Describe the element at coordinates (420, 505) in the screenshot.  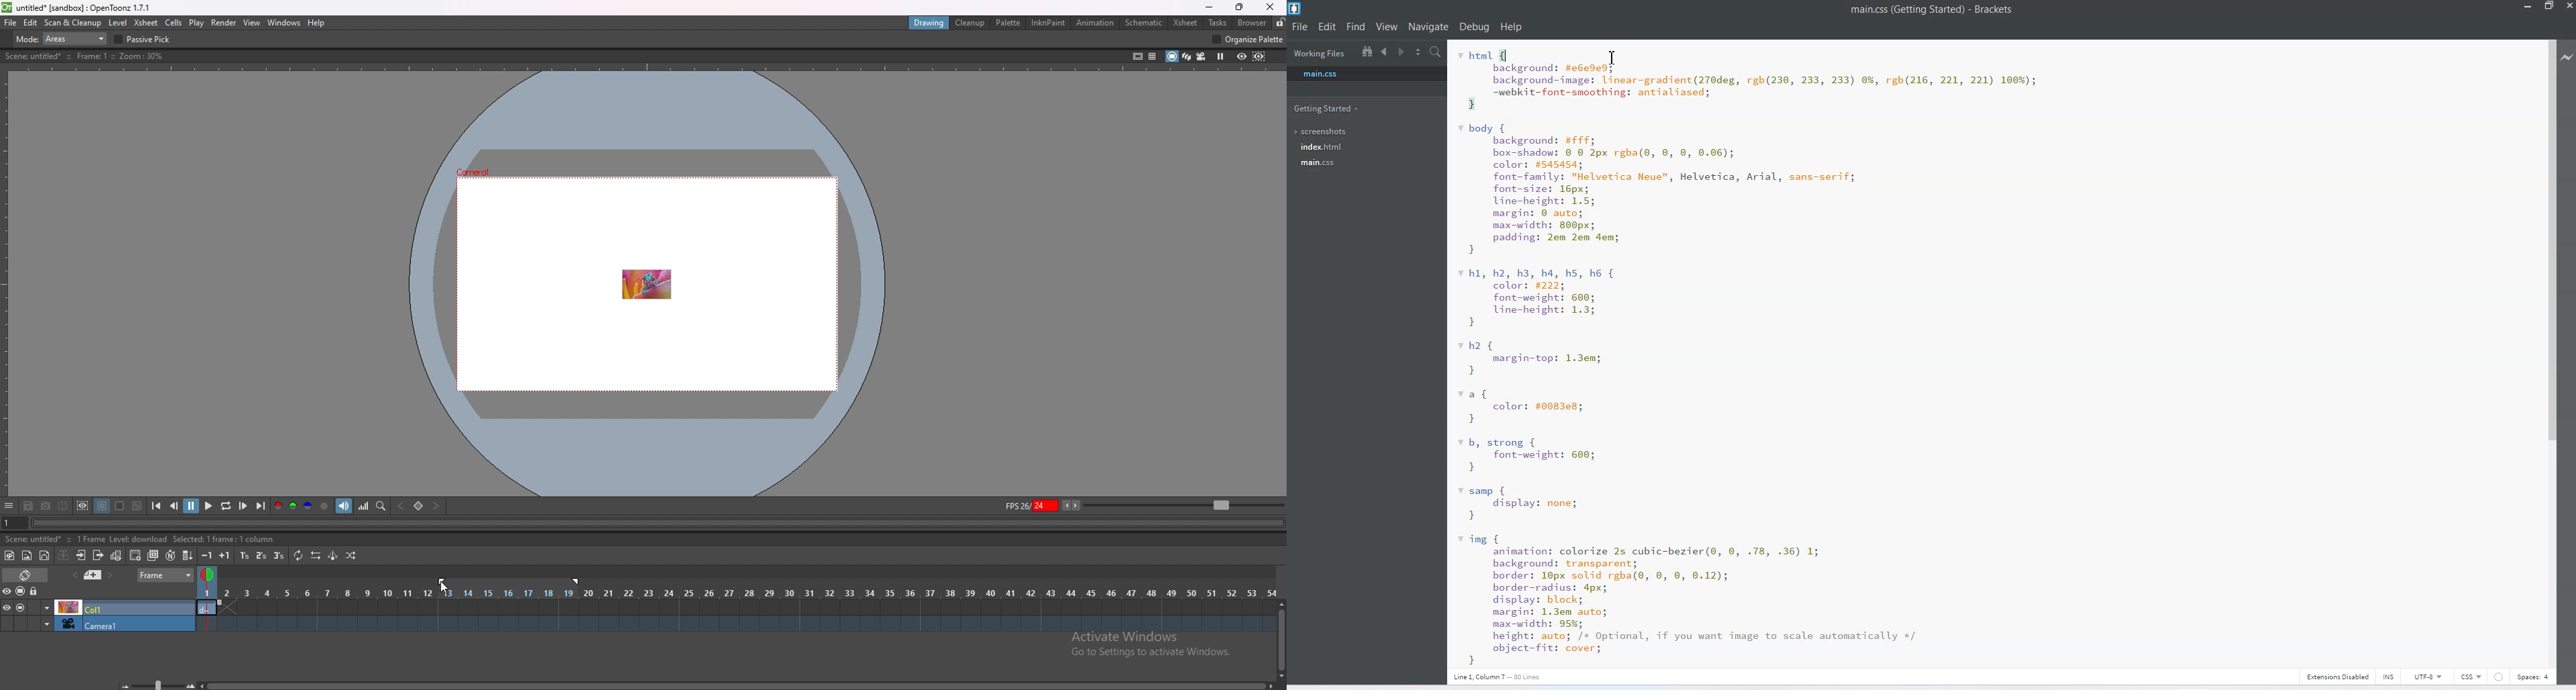
I see `set key` at that location.